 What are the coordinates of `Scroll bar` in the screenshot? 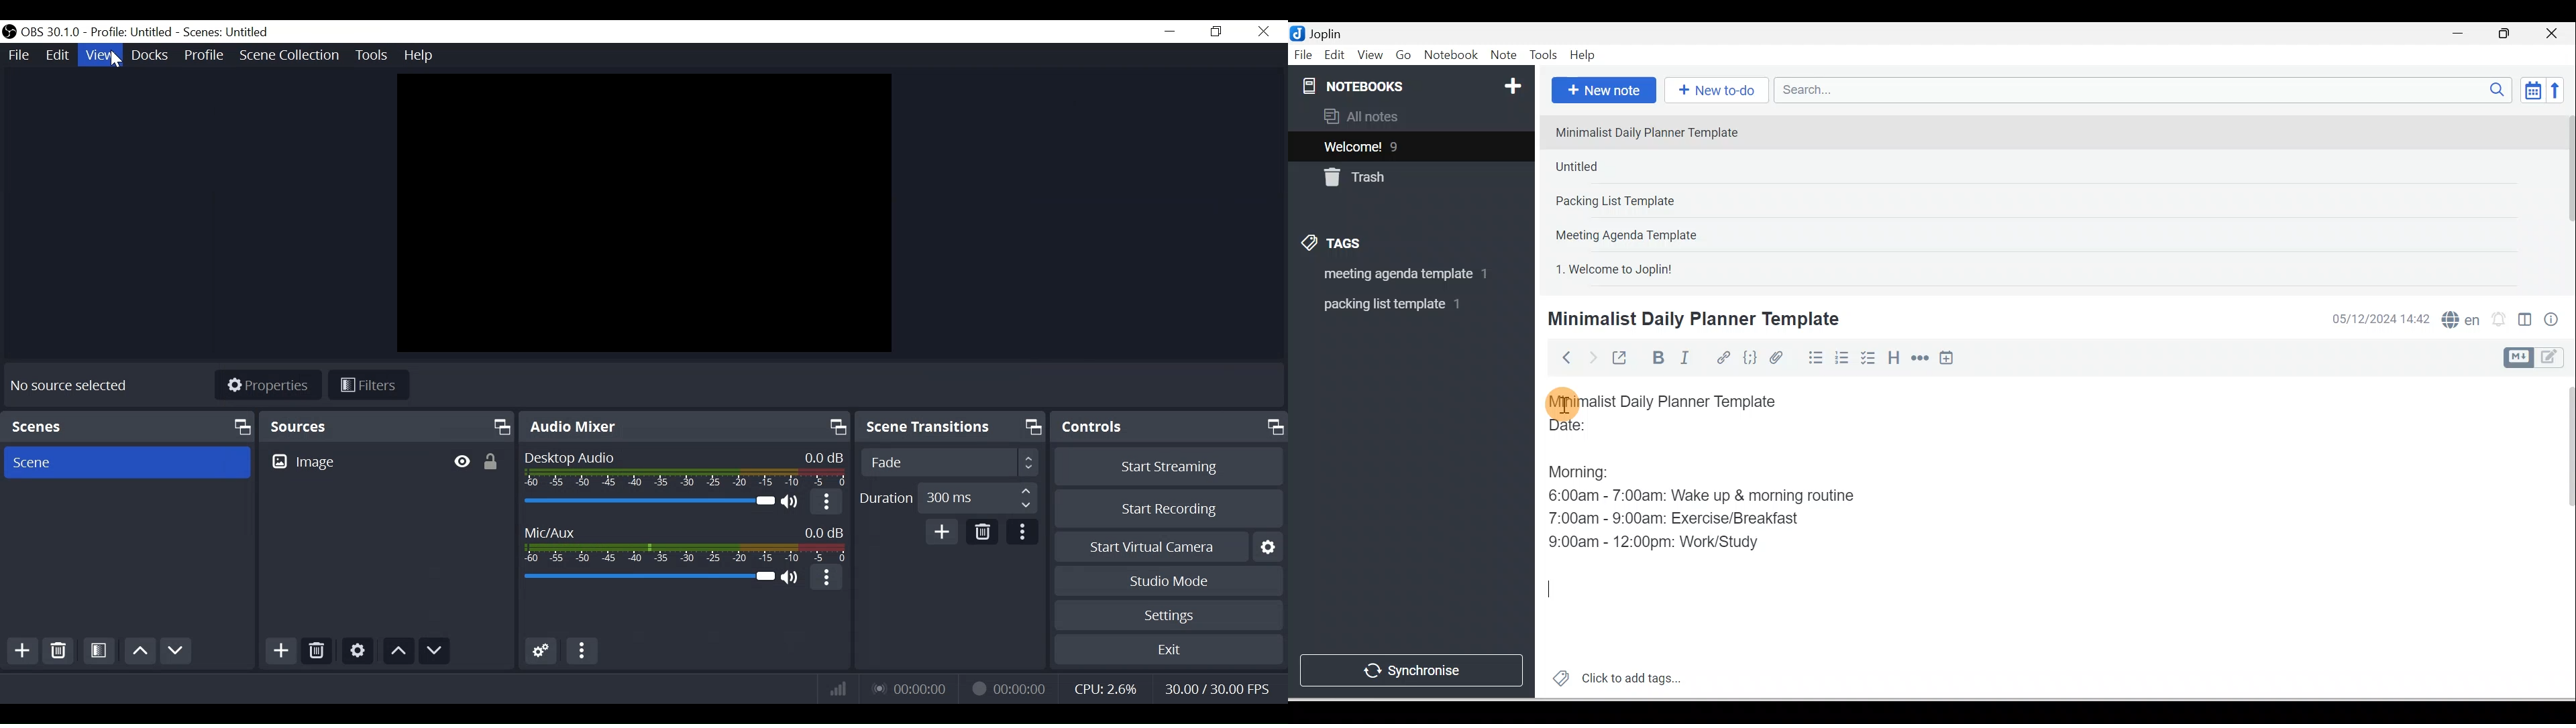 It's located at (2565, 198).